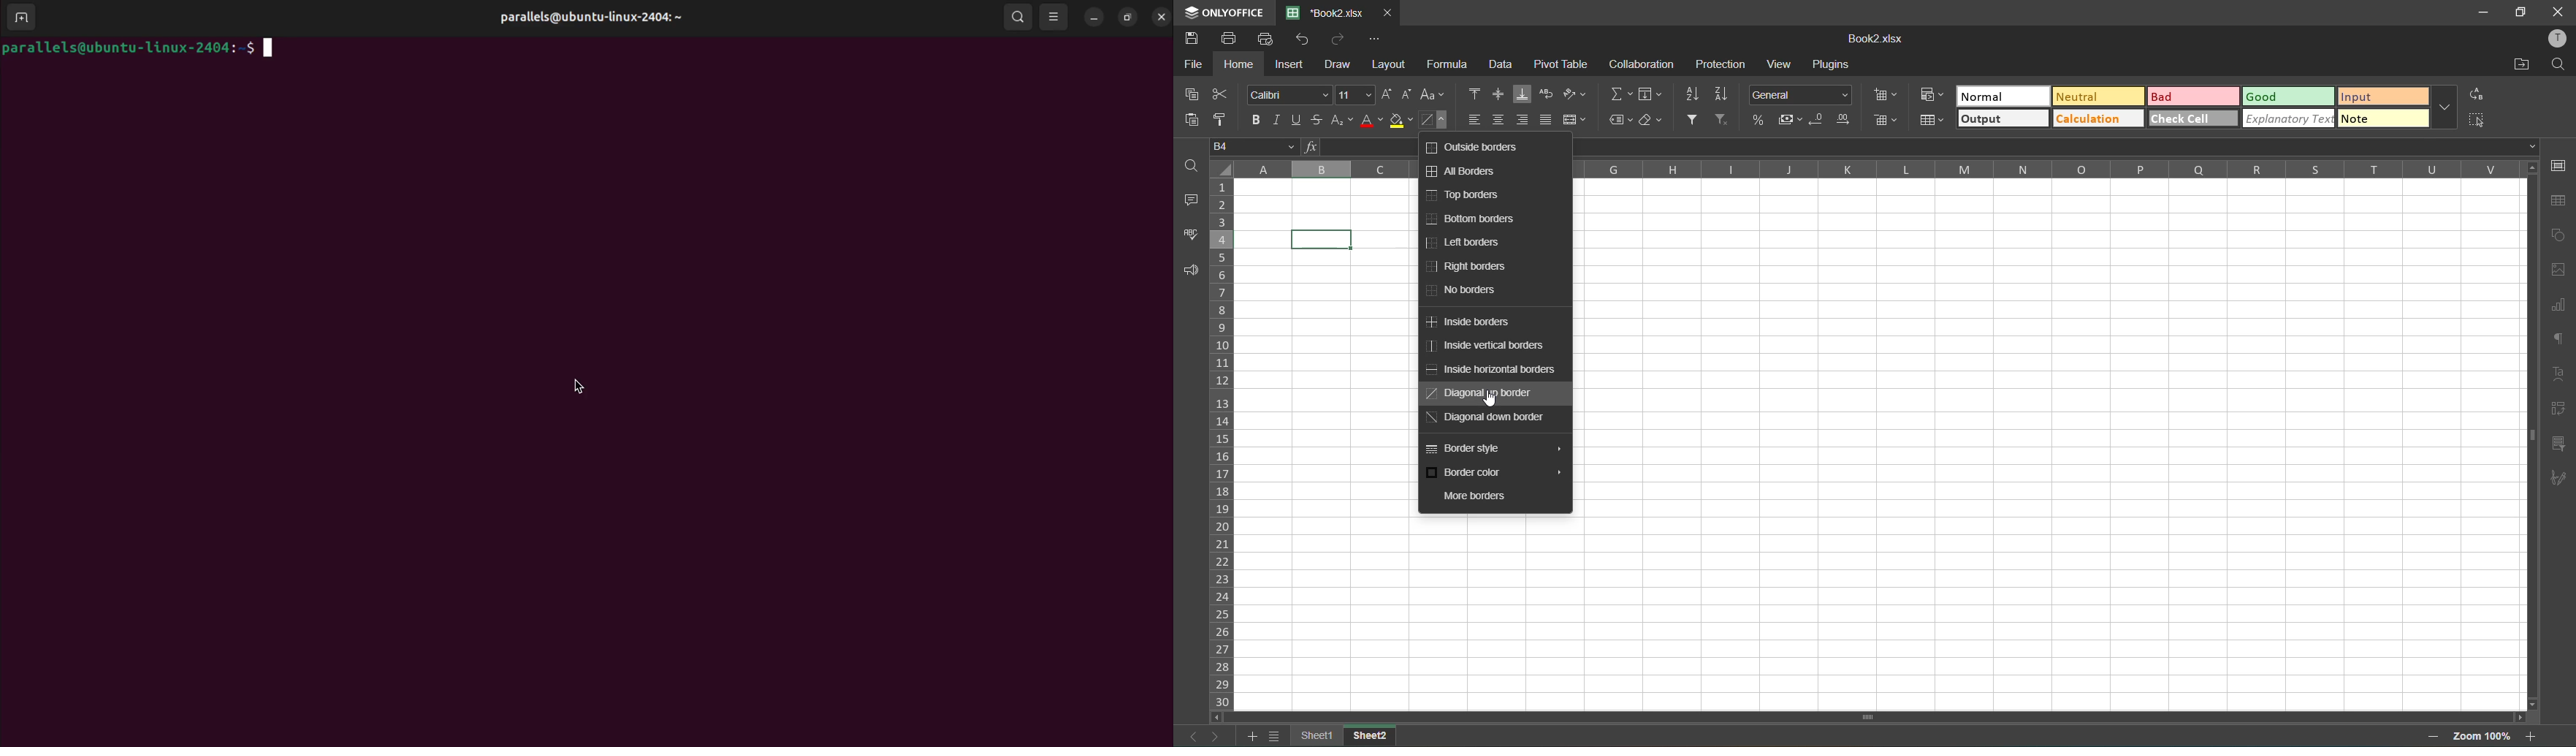 Image resolution: width=2576 pixels, height=756 pixels. Describe the element at coordinates (2559, 237) in the screenshot. I see `shapes` at that location.